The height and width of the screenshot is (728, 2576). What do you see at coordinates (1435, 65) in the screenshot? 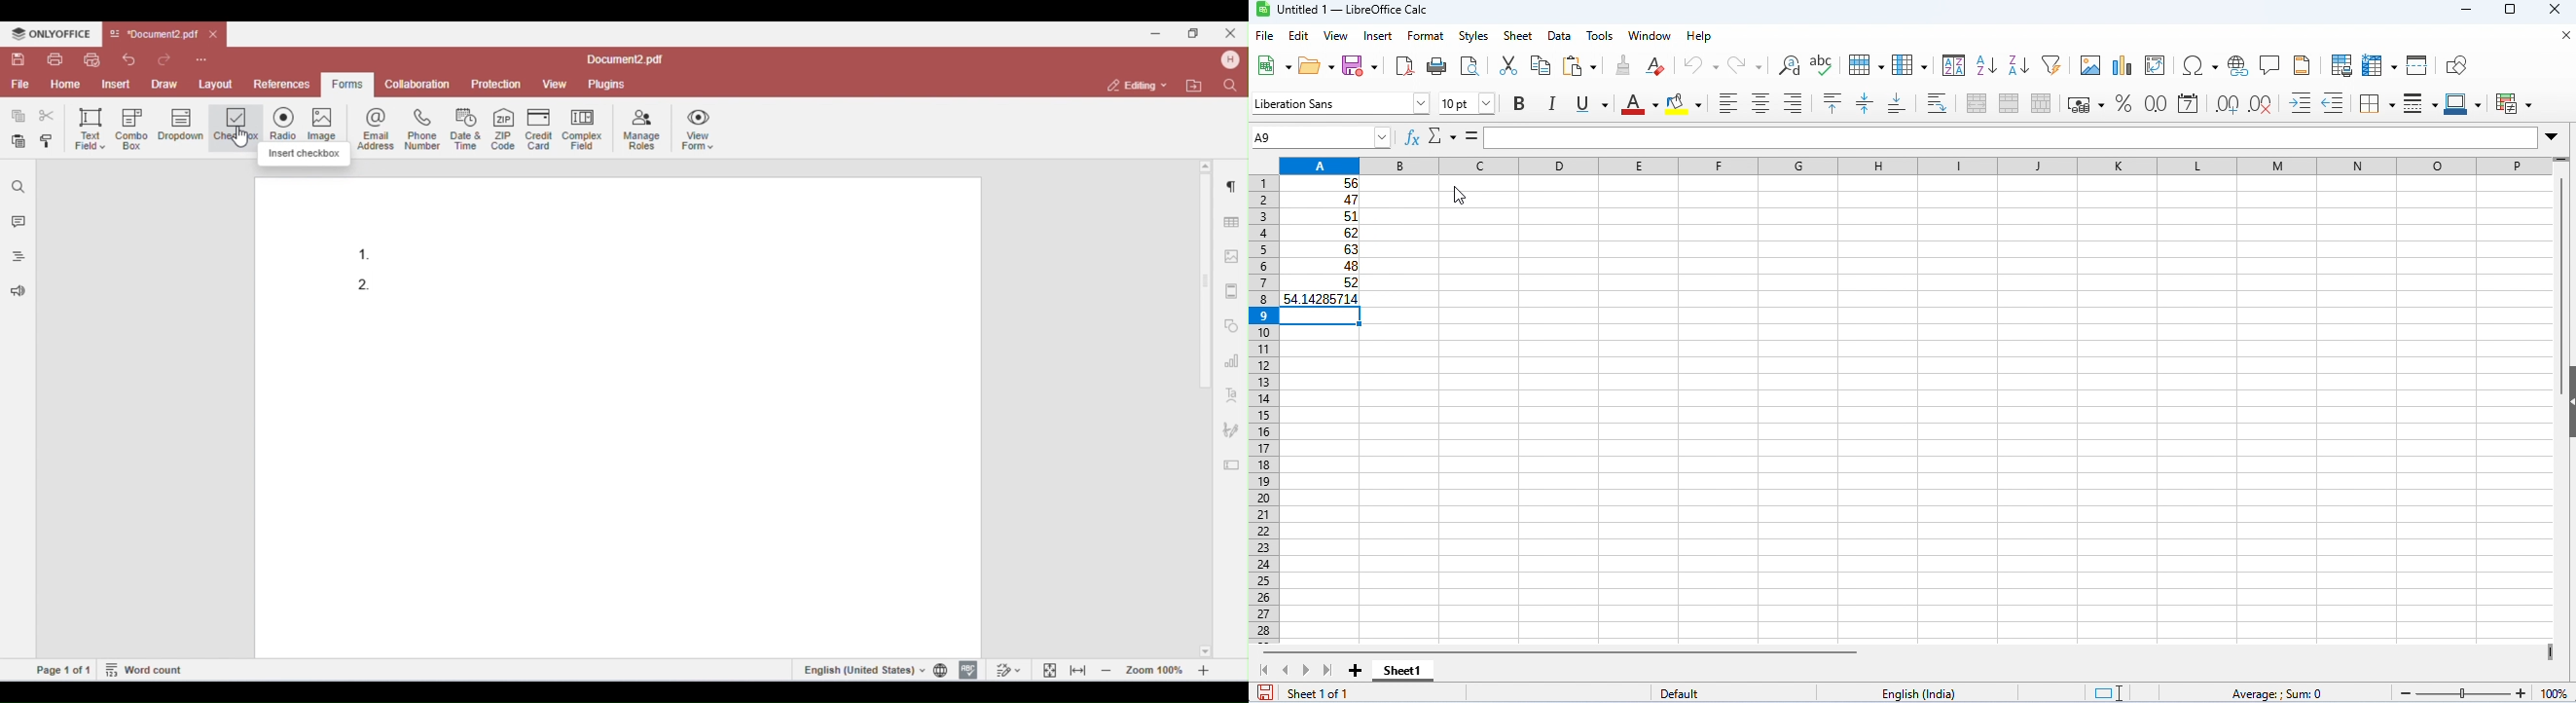
I see `print` at bounding box center [1435, 65].